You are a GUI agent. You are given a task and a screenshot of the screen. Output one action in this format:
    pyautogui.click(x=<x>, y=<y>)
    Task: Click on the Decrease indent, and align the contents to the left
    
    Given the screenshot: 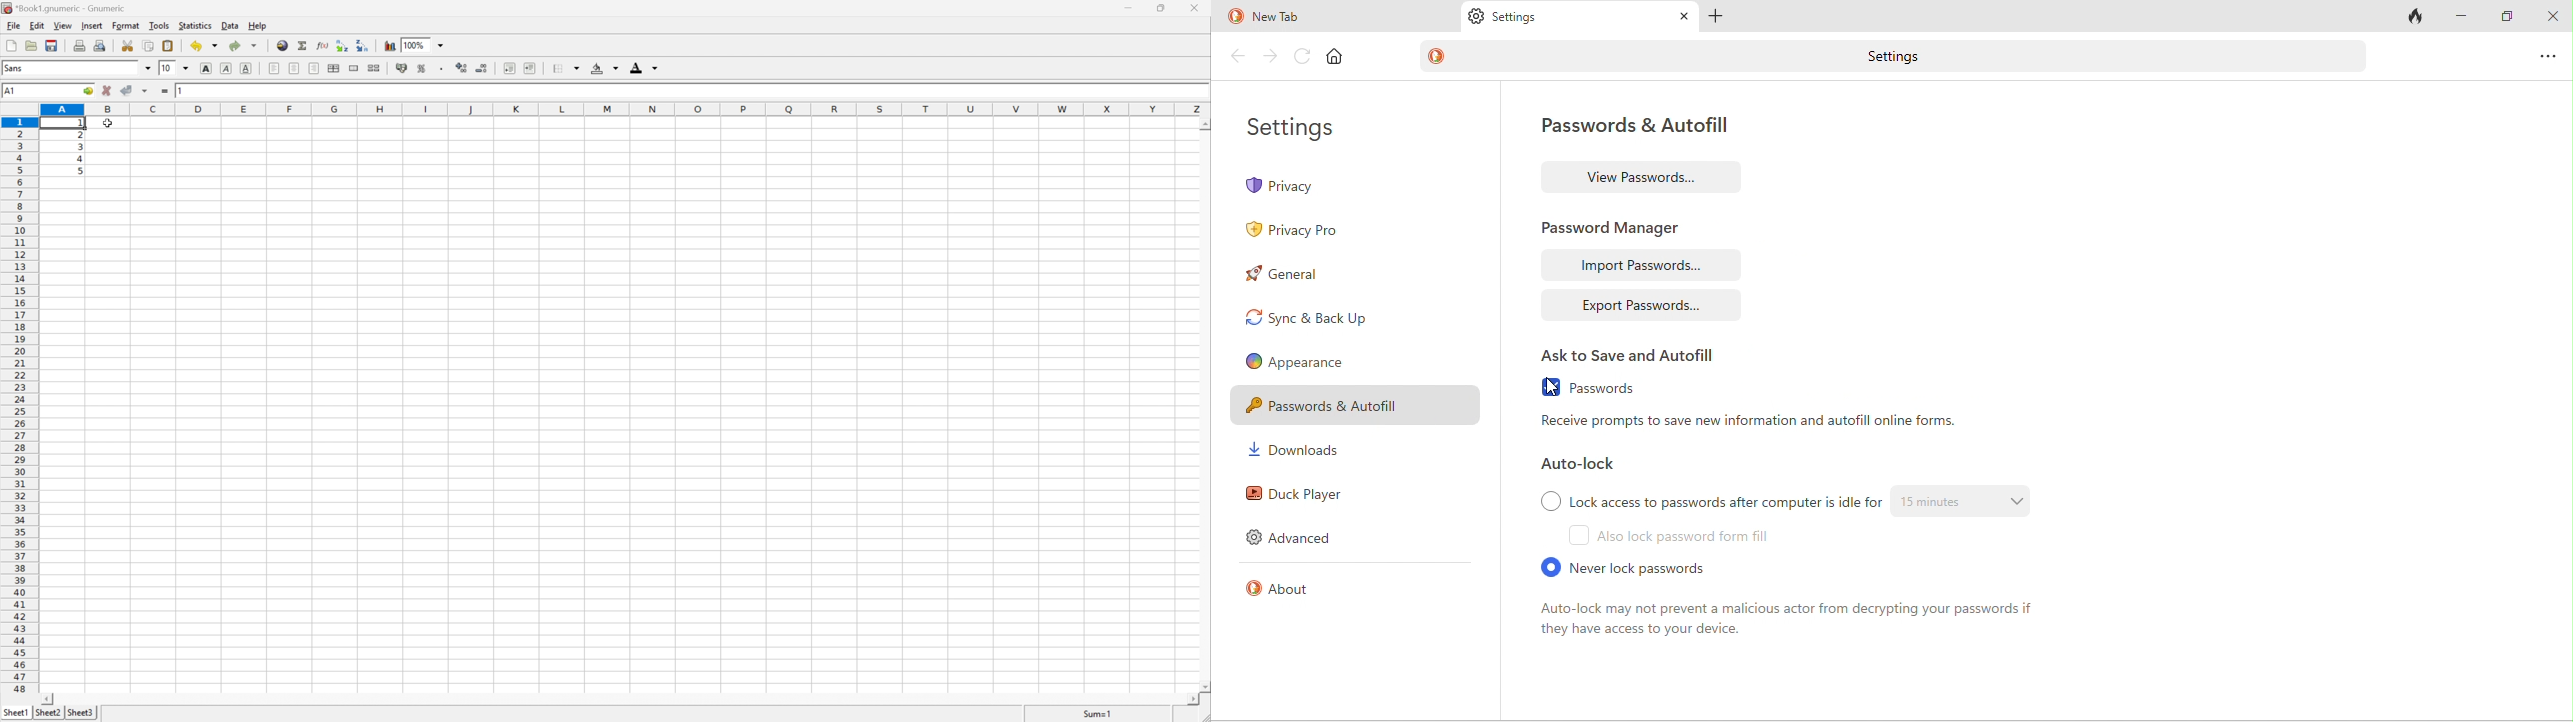 What is the action you would take?
    pyautogui.click(x=510, y=66)
    